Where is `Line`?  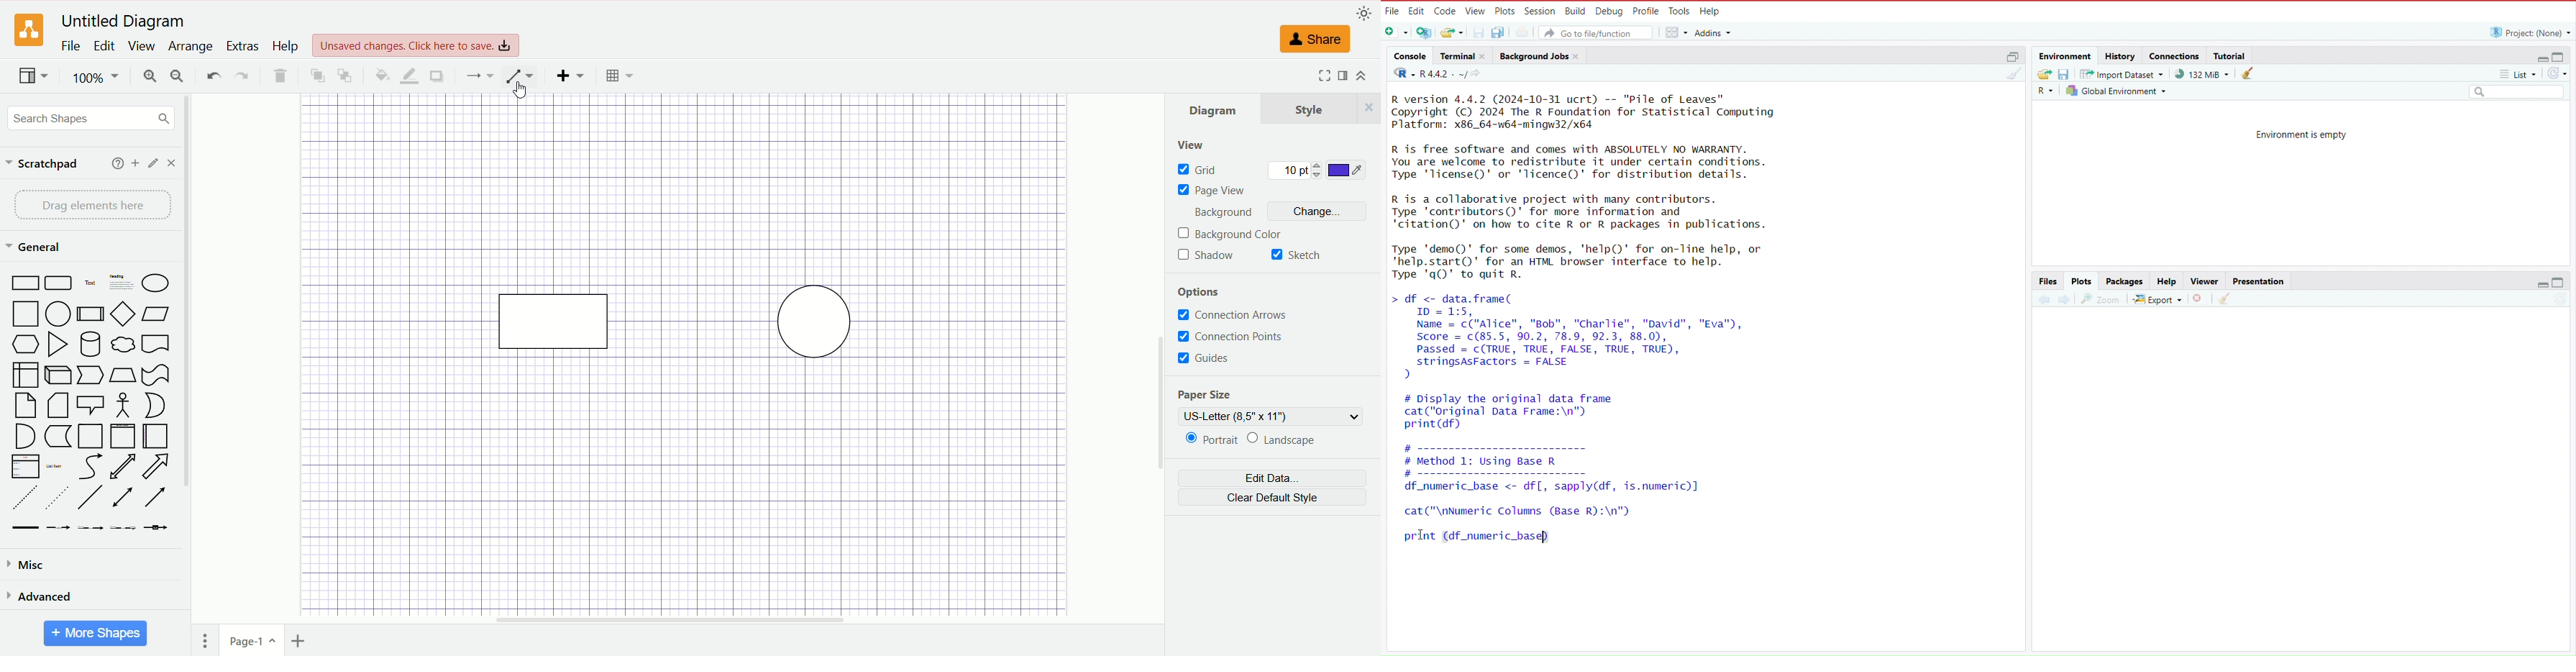
Line is located at coordinates (91, 498).